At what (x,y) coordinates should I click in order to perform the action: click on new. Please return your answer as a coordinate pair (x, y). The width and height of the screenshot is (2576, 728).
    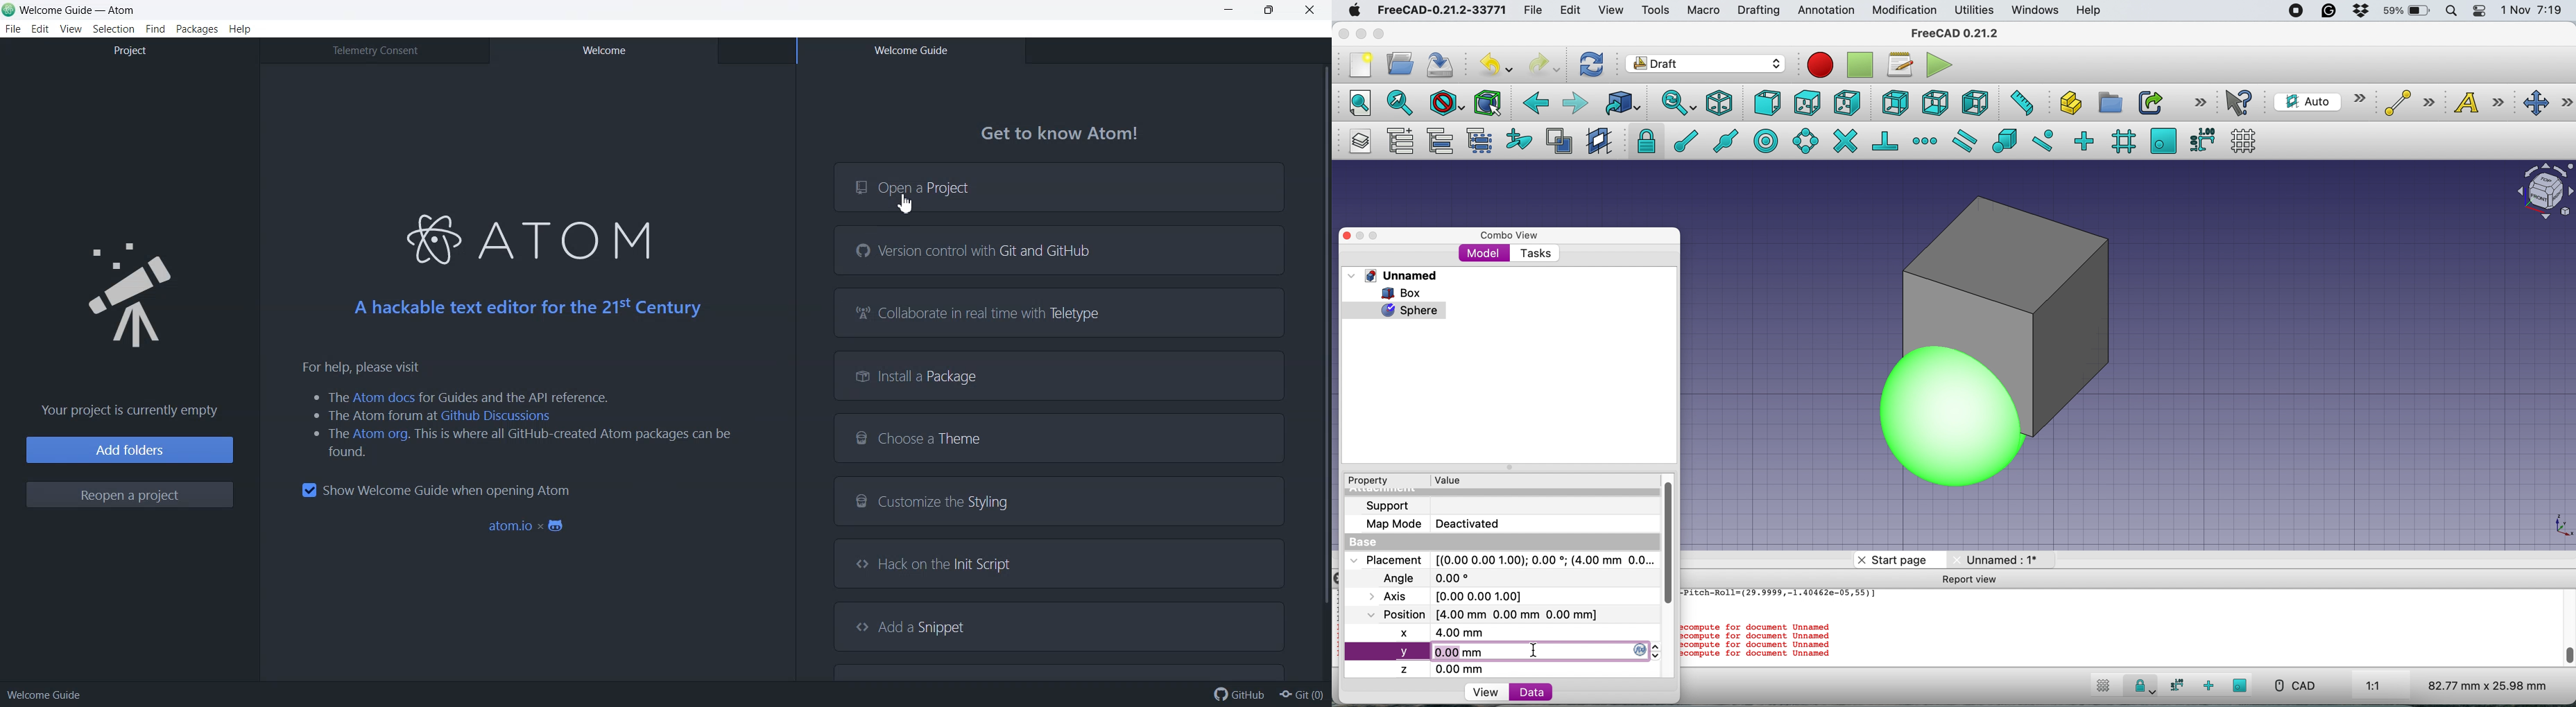
    Looking at the image, I should click on (1358, 65).